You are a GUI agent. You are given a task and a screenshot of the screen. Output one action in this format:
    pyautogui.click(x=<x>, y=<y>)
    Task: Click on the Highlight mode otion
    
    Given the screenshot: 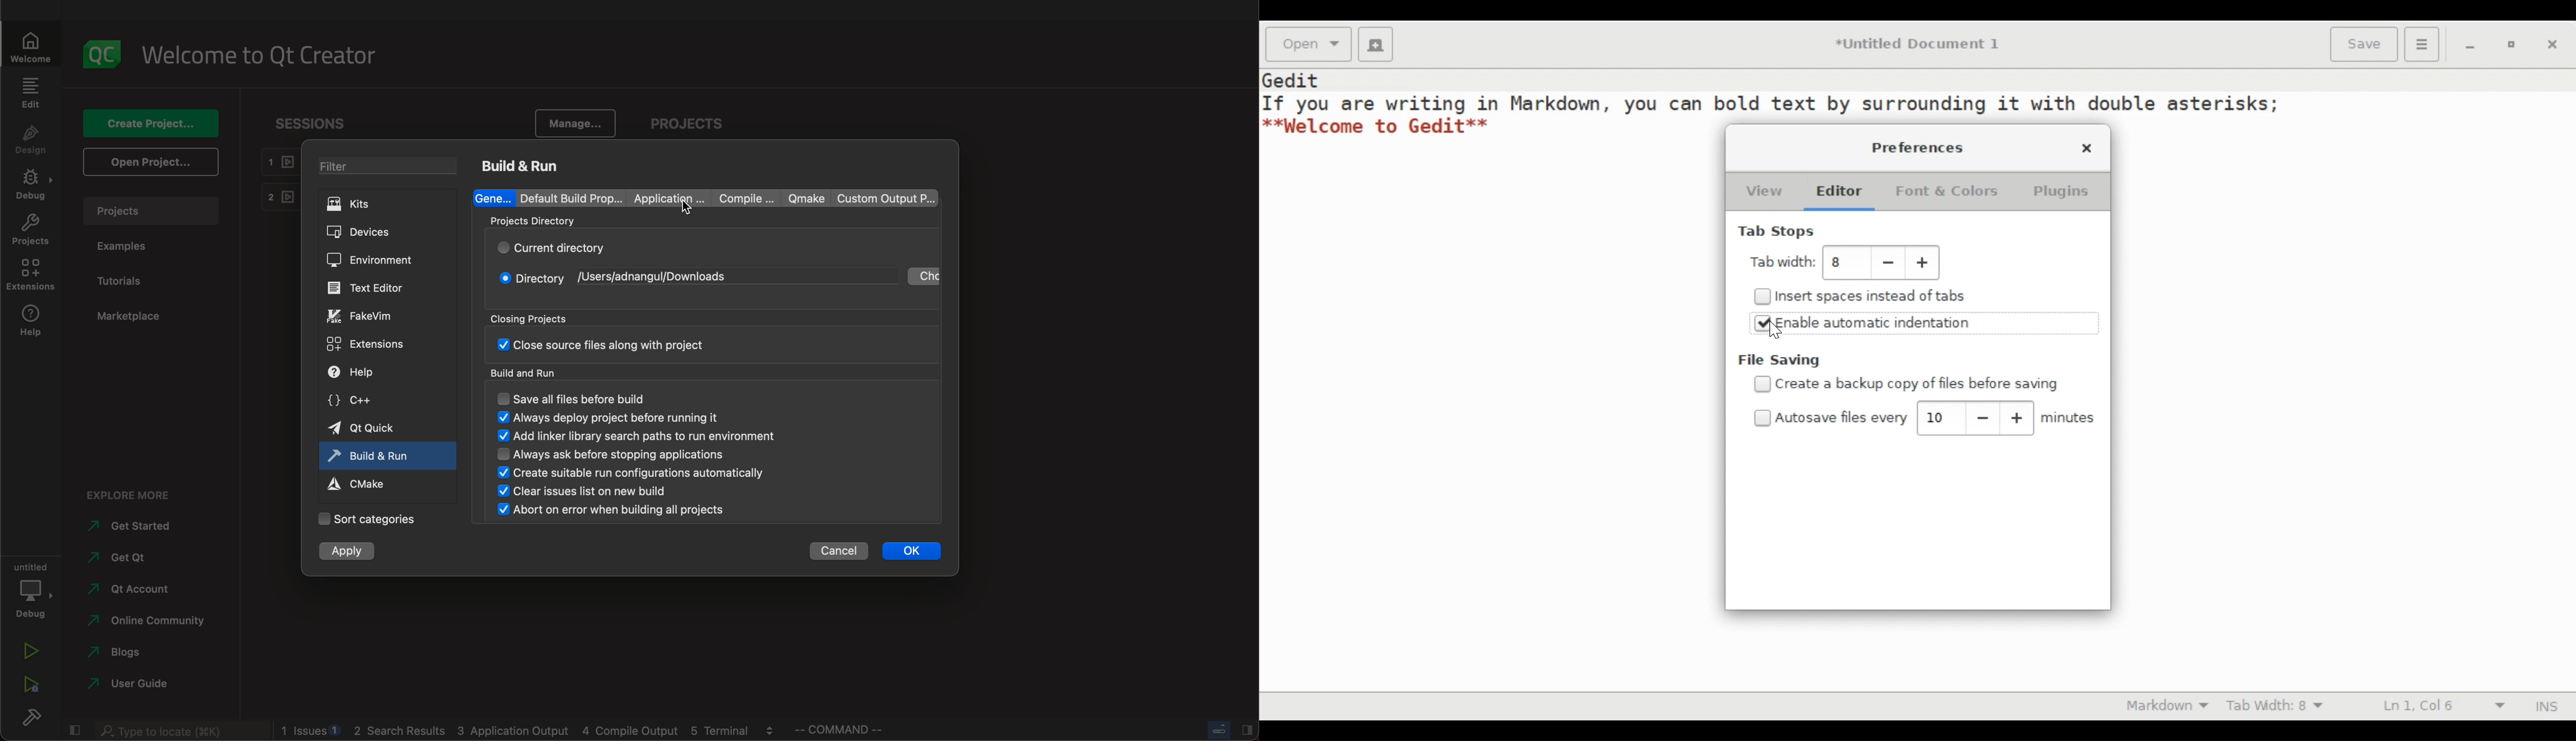 What is the action you would take?
    pyautogui.click(x=2164, y=705)
    